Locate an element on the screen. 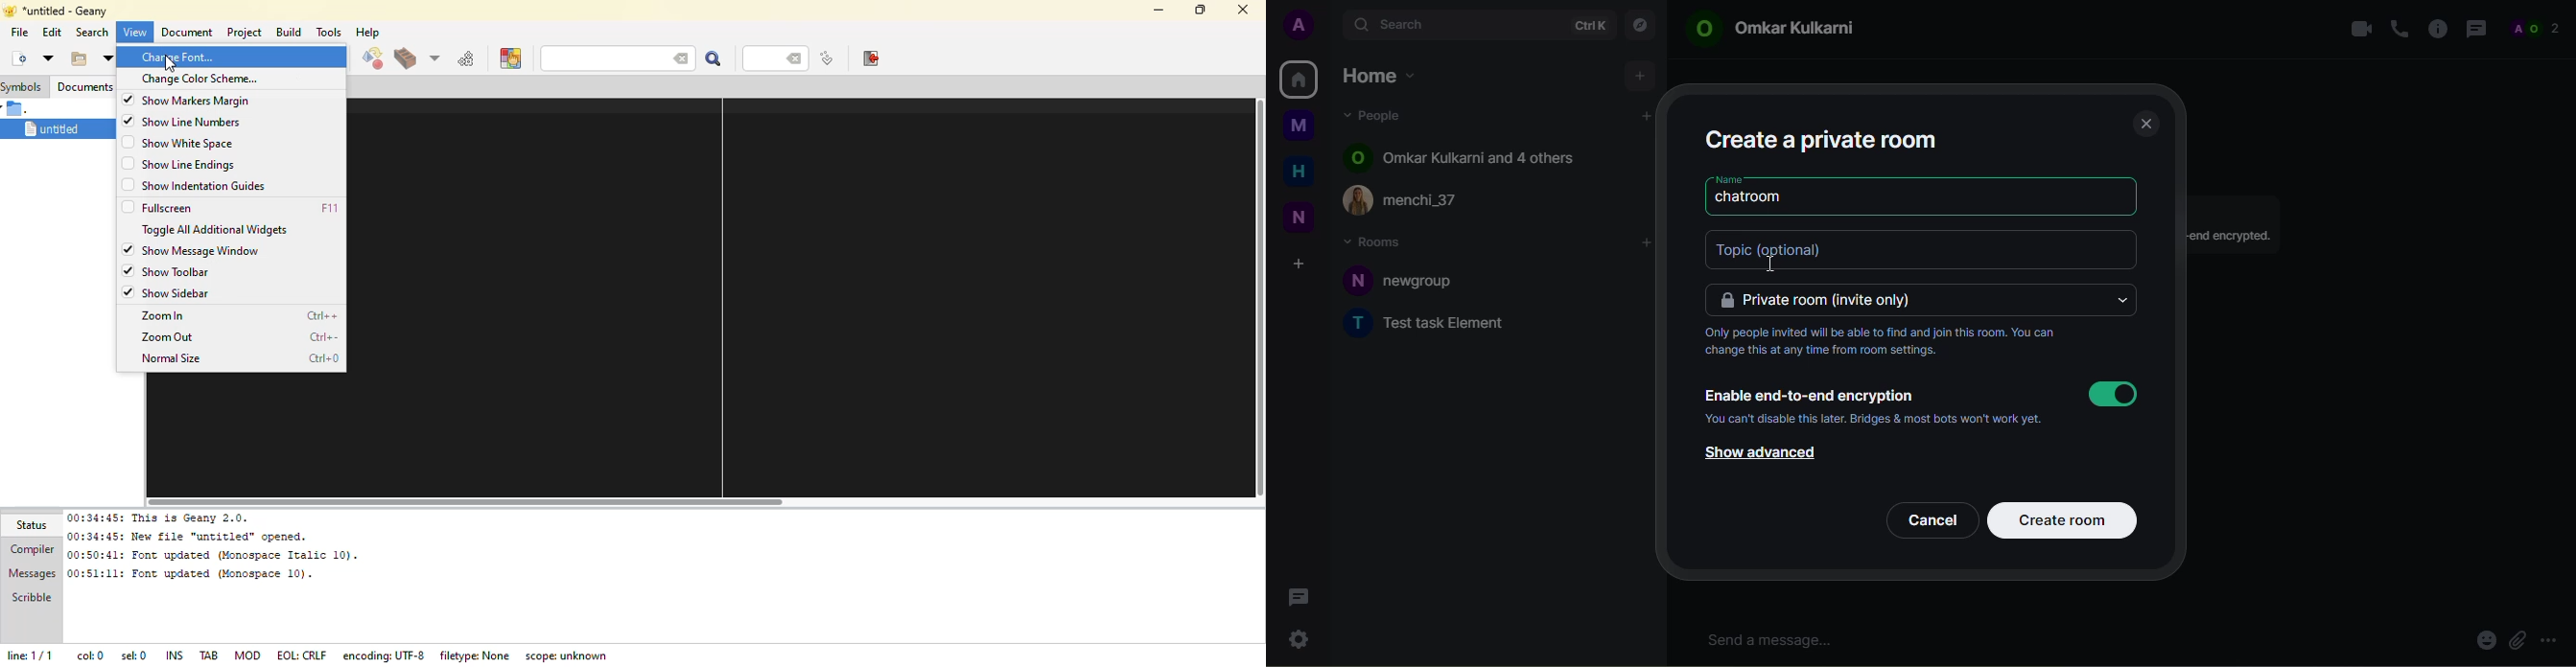 The image size is (2576, 672). search is located at coordinates (1406, 23).